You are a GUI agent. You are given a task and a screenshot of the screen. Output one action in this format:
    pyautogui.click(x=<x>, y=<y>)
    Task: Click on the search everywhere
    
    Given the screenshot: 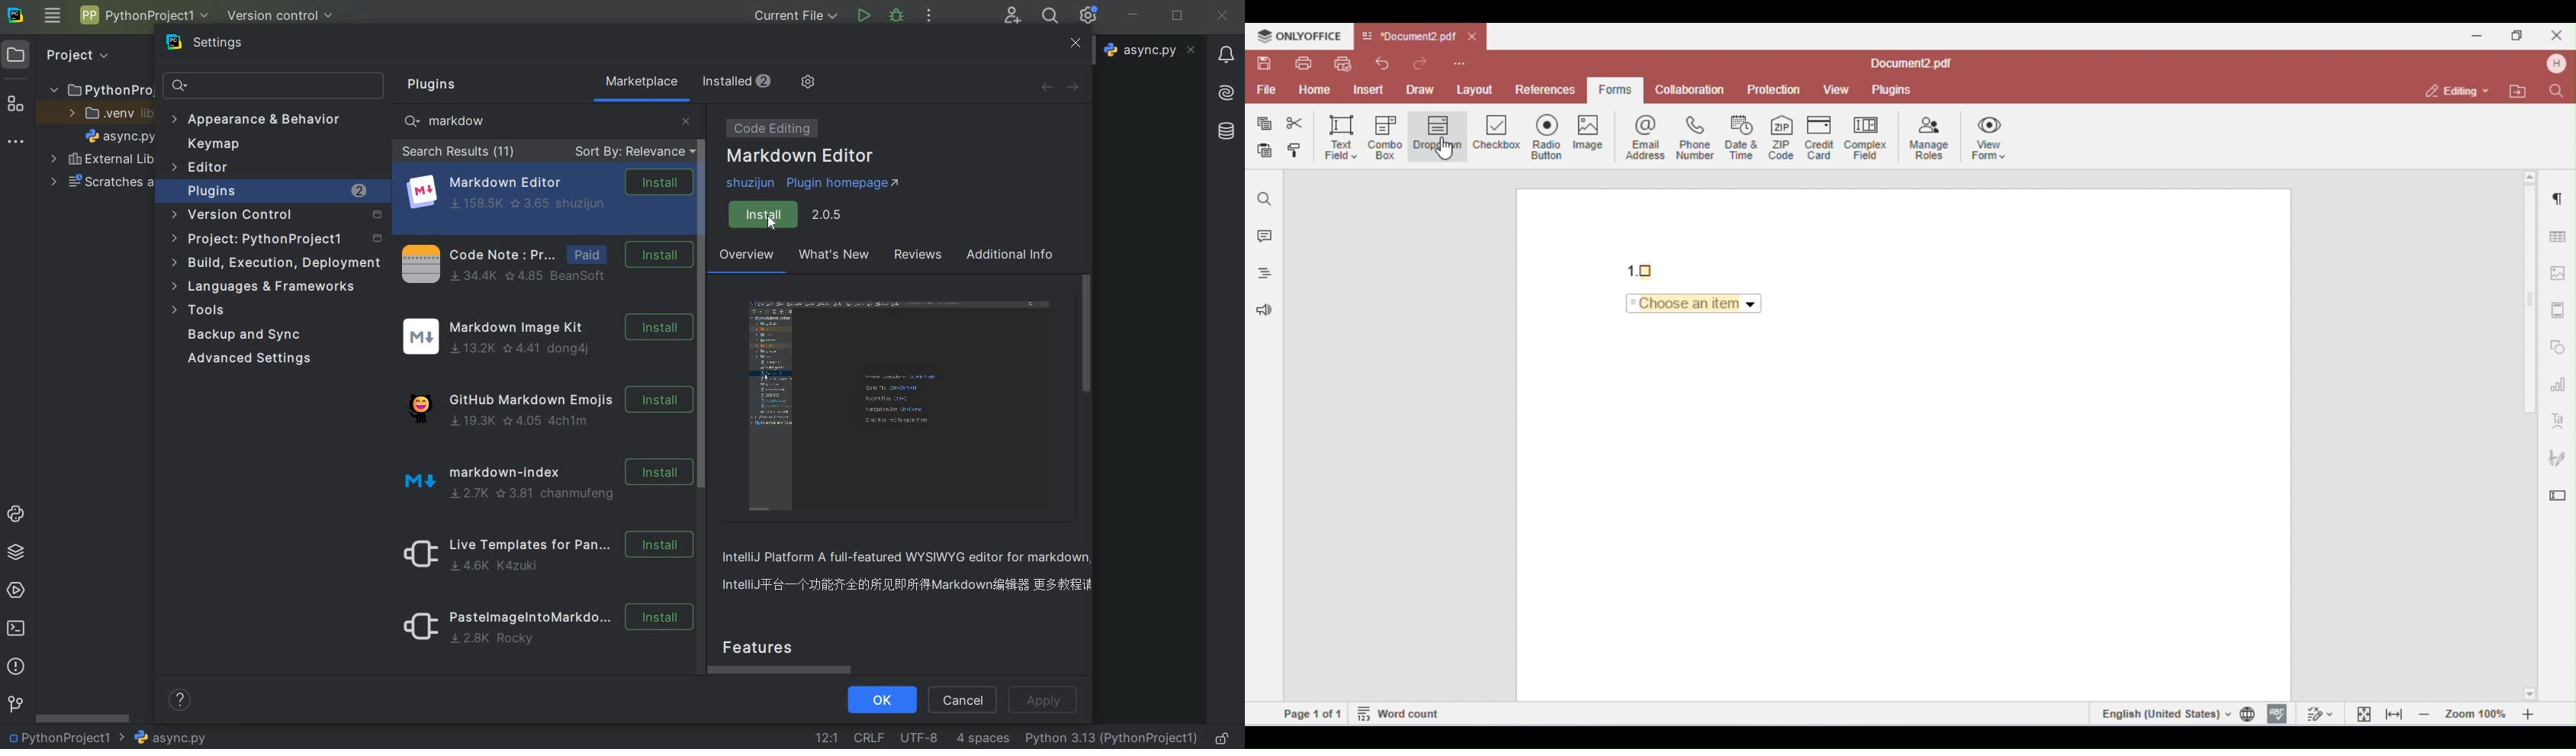 What is the action you would take?
    pyautogui.click(x=1051, y=15)
    